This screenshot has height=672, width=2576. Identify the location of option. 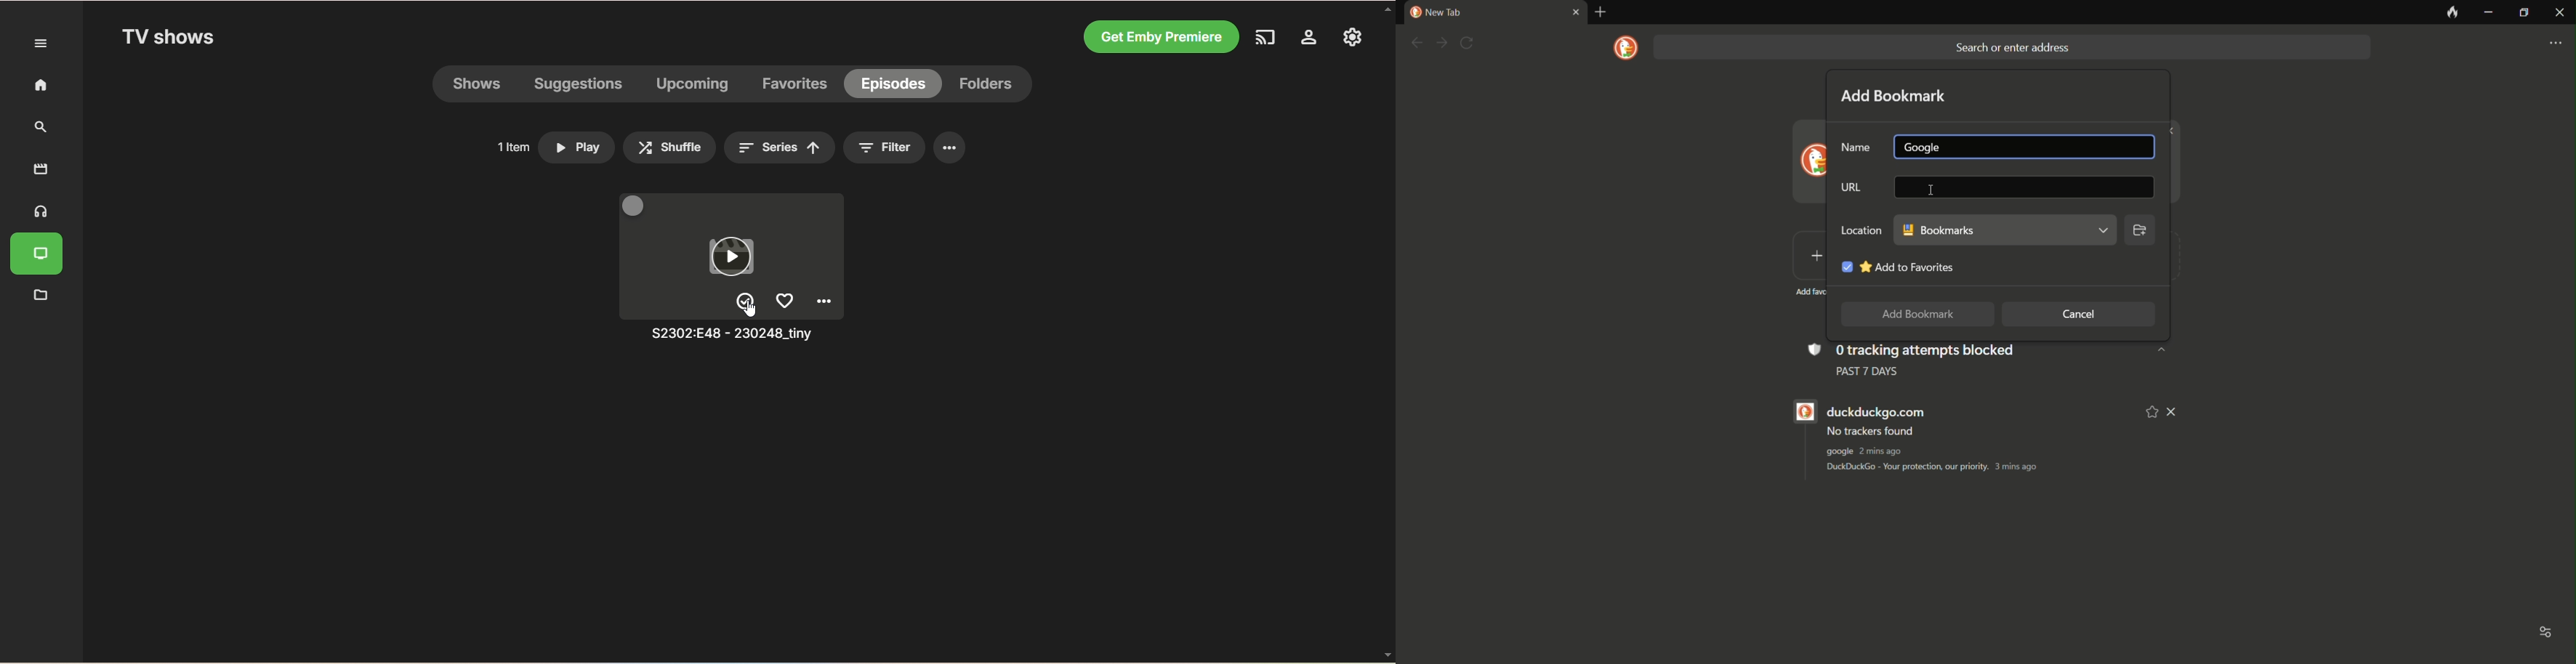
(826, 301).